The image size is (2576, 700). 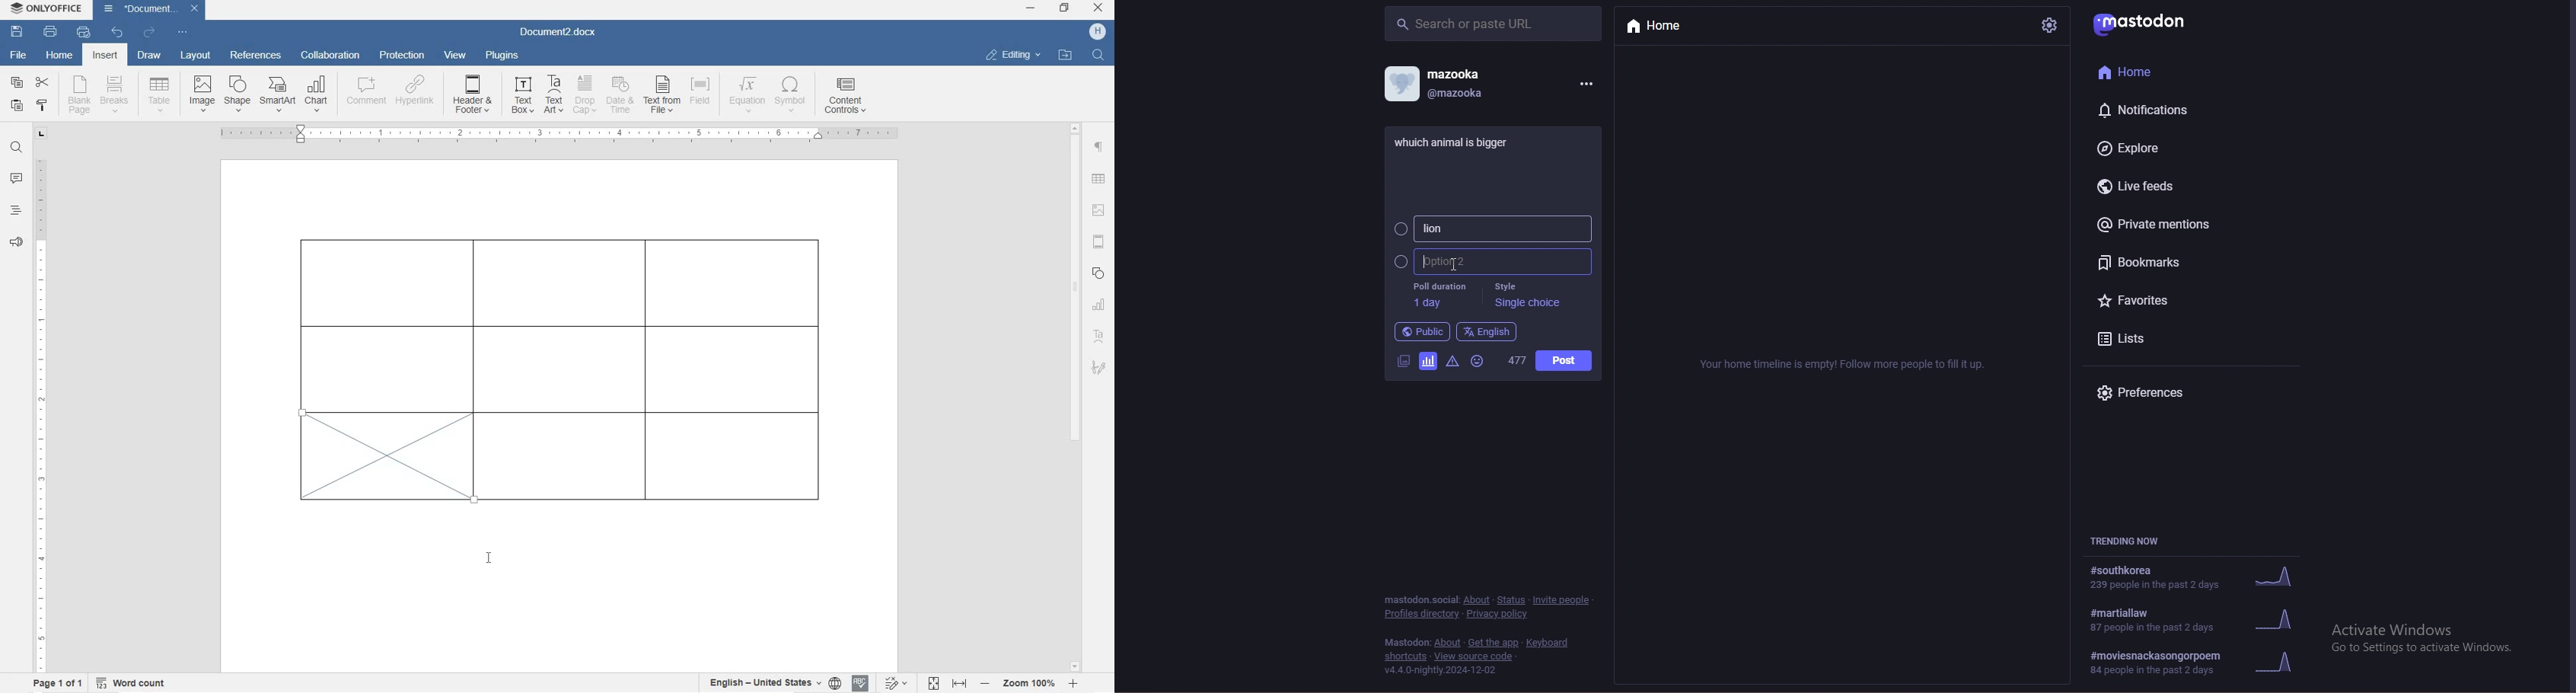 What do you see at coordinates (42, 83) in the screenshot?
I see `cut` at bounding box center [42, 83].